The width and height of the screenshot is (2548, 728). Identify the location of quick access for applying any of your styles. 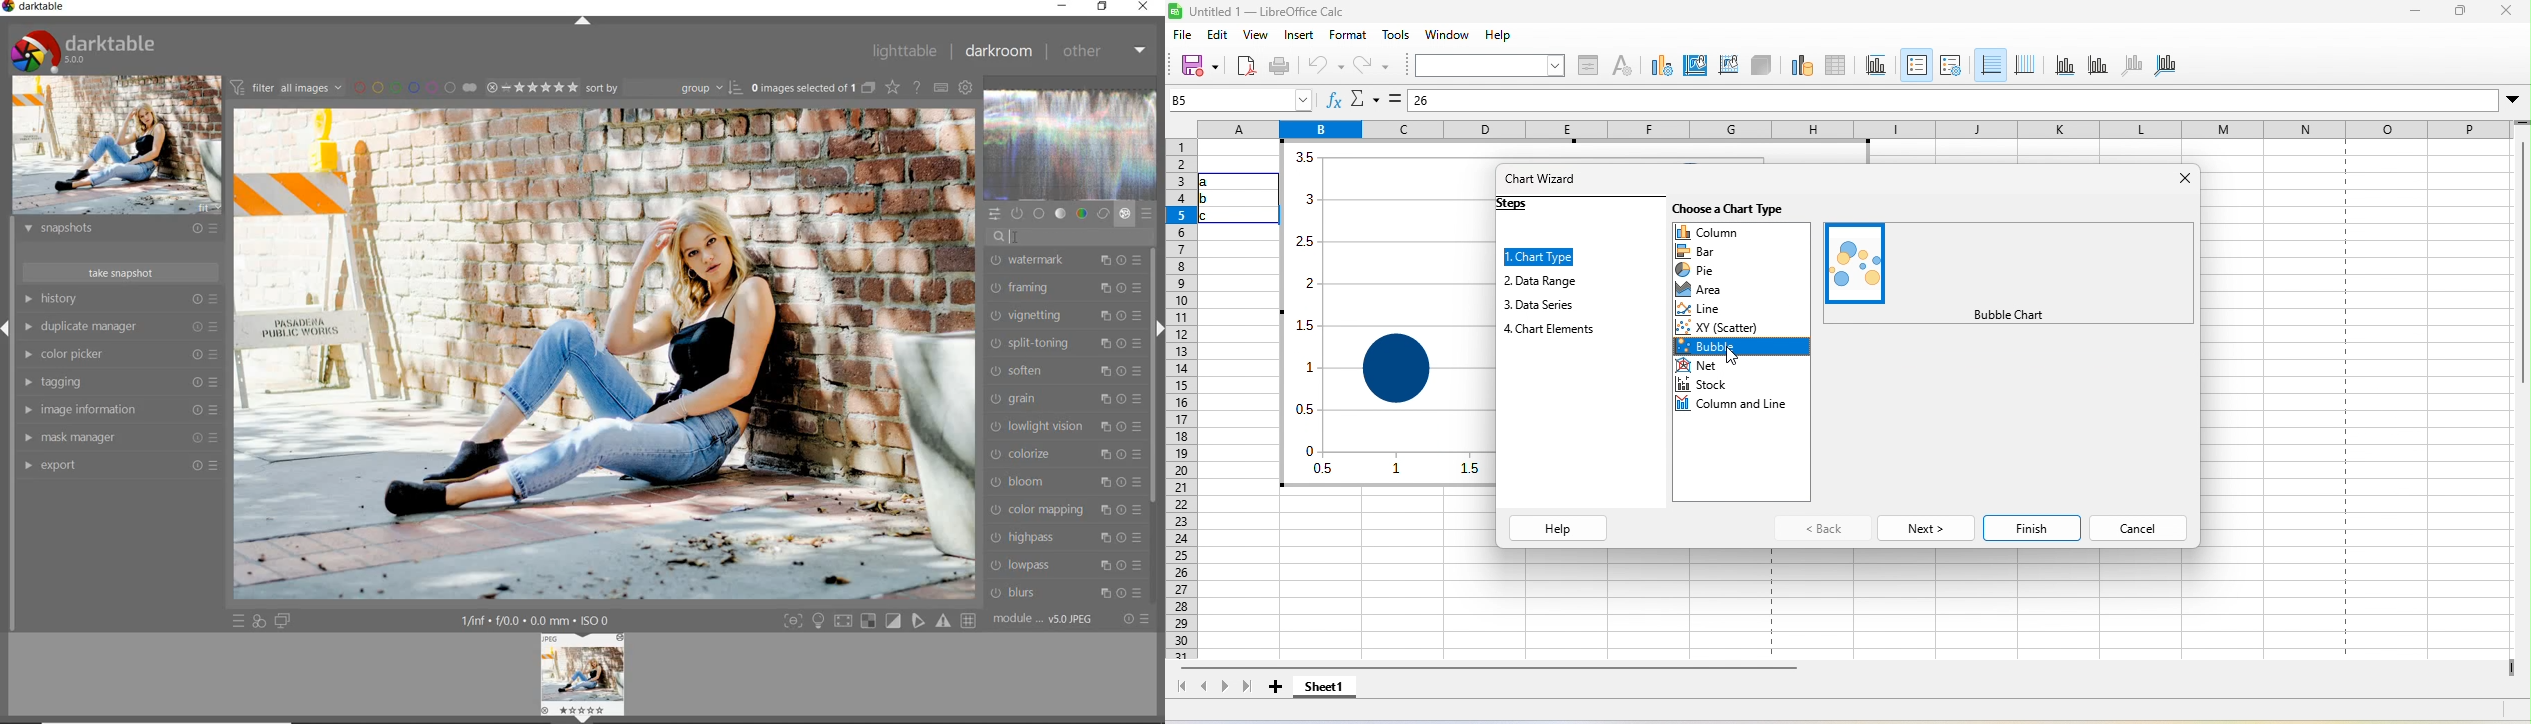
(259, 621).